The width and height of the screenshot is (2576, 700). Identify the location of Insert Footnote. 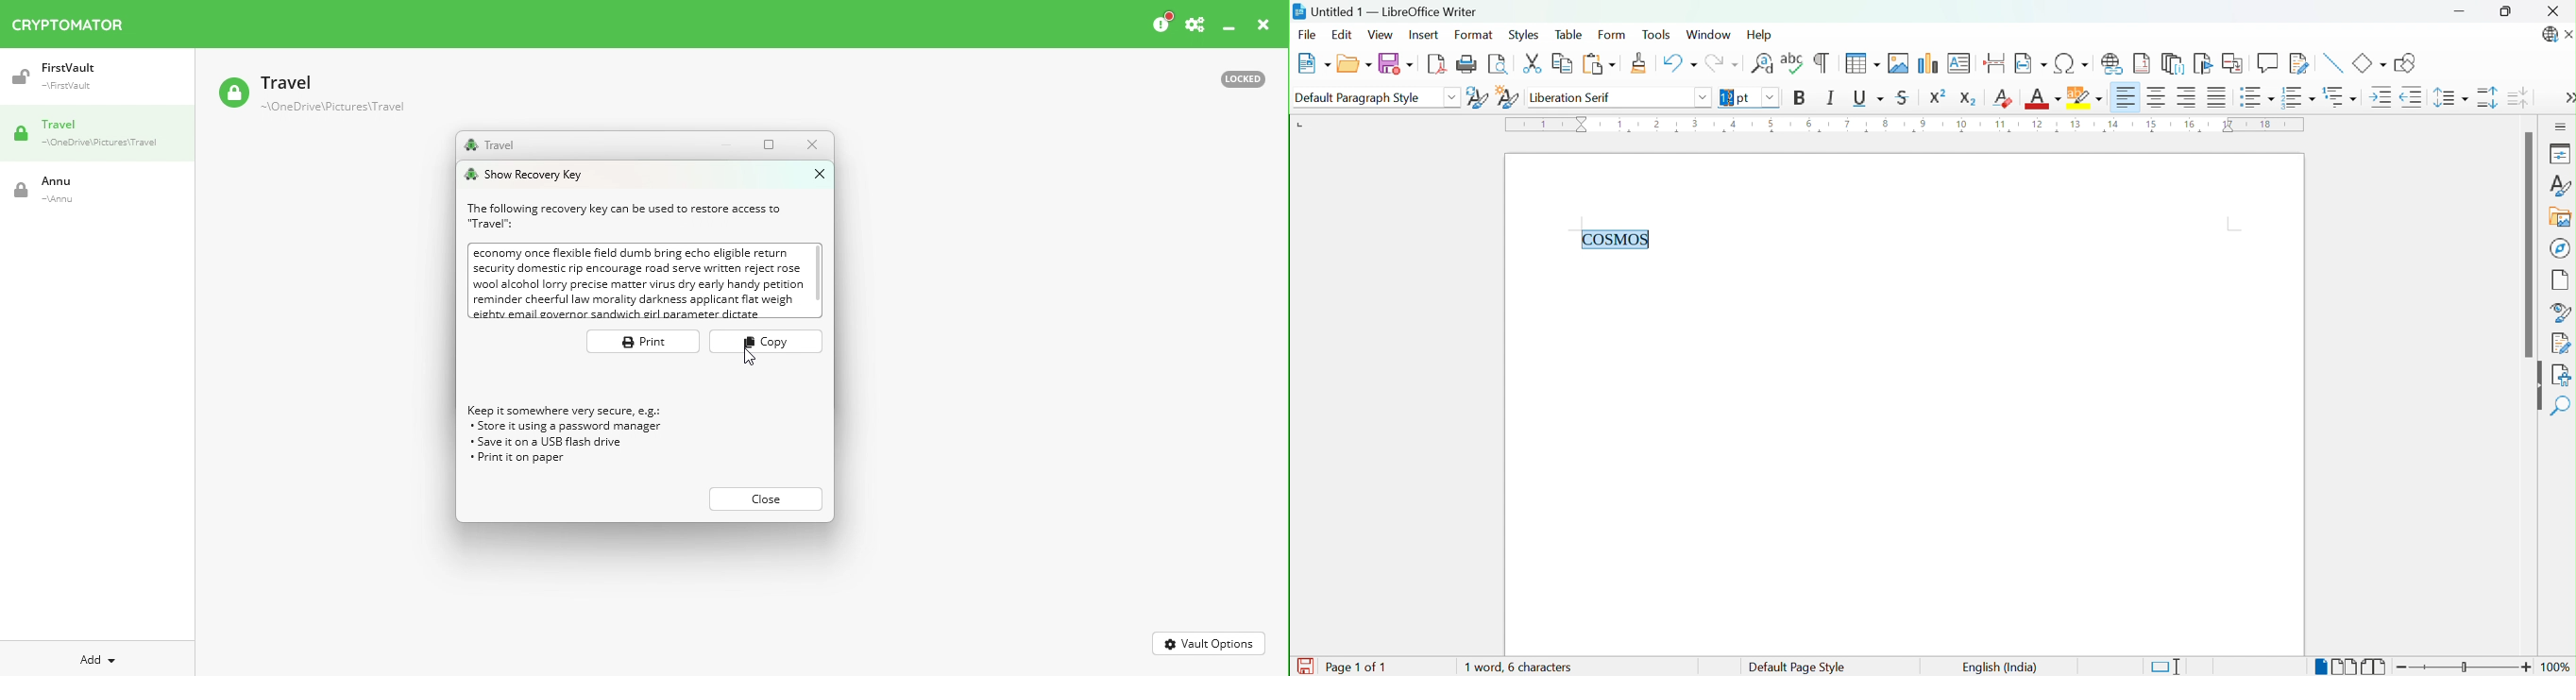
(2142, 64).